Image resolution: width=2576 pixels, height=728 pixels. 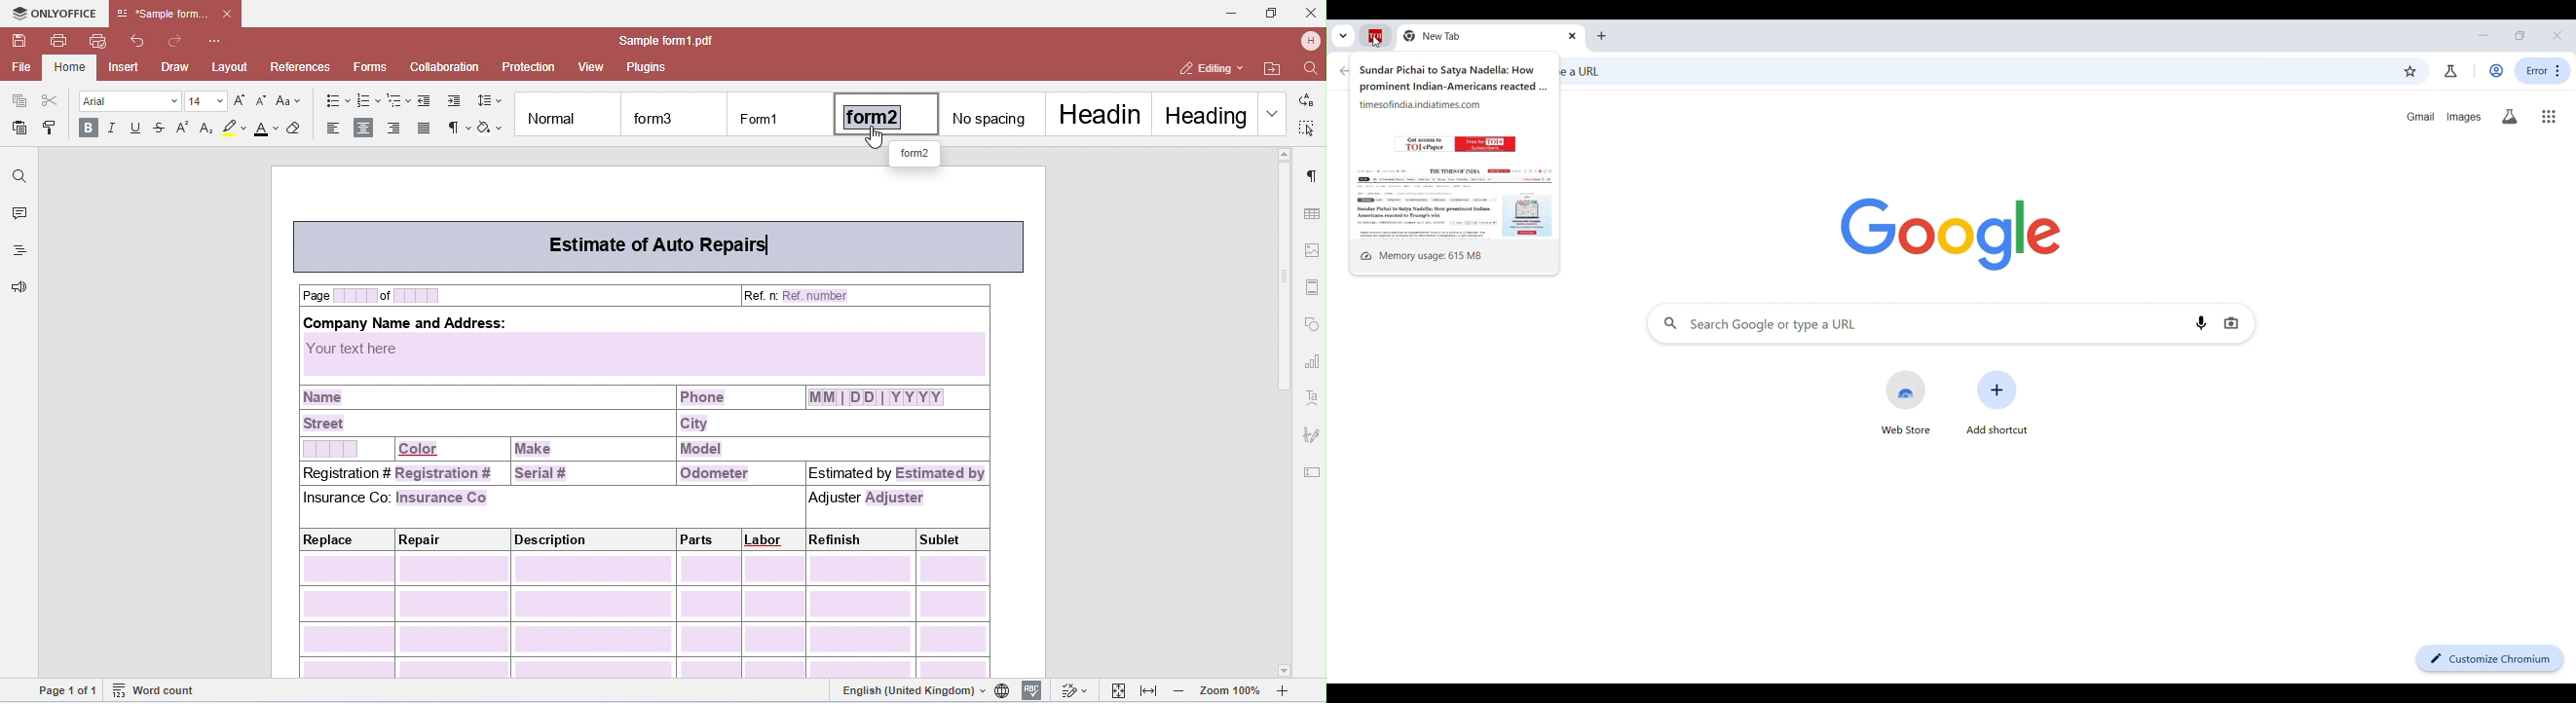 What do you see at coordinates (1572, 36) in the screenshot?
I see `Close current tab` at bounding box center [1572, 36].